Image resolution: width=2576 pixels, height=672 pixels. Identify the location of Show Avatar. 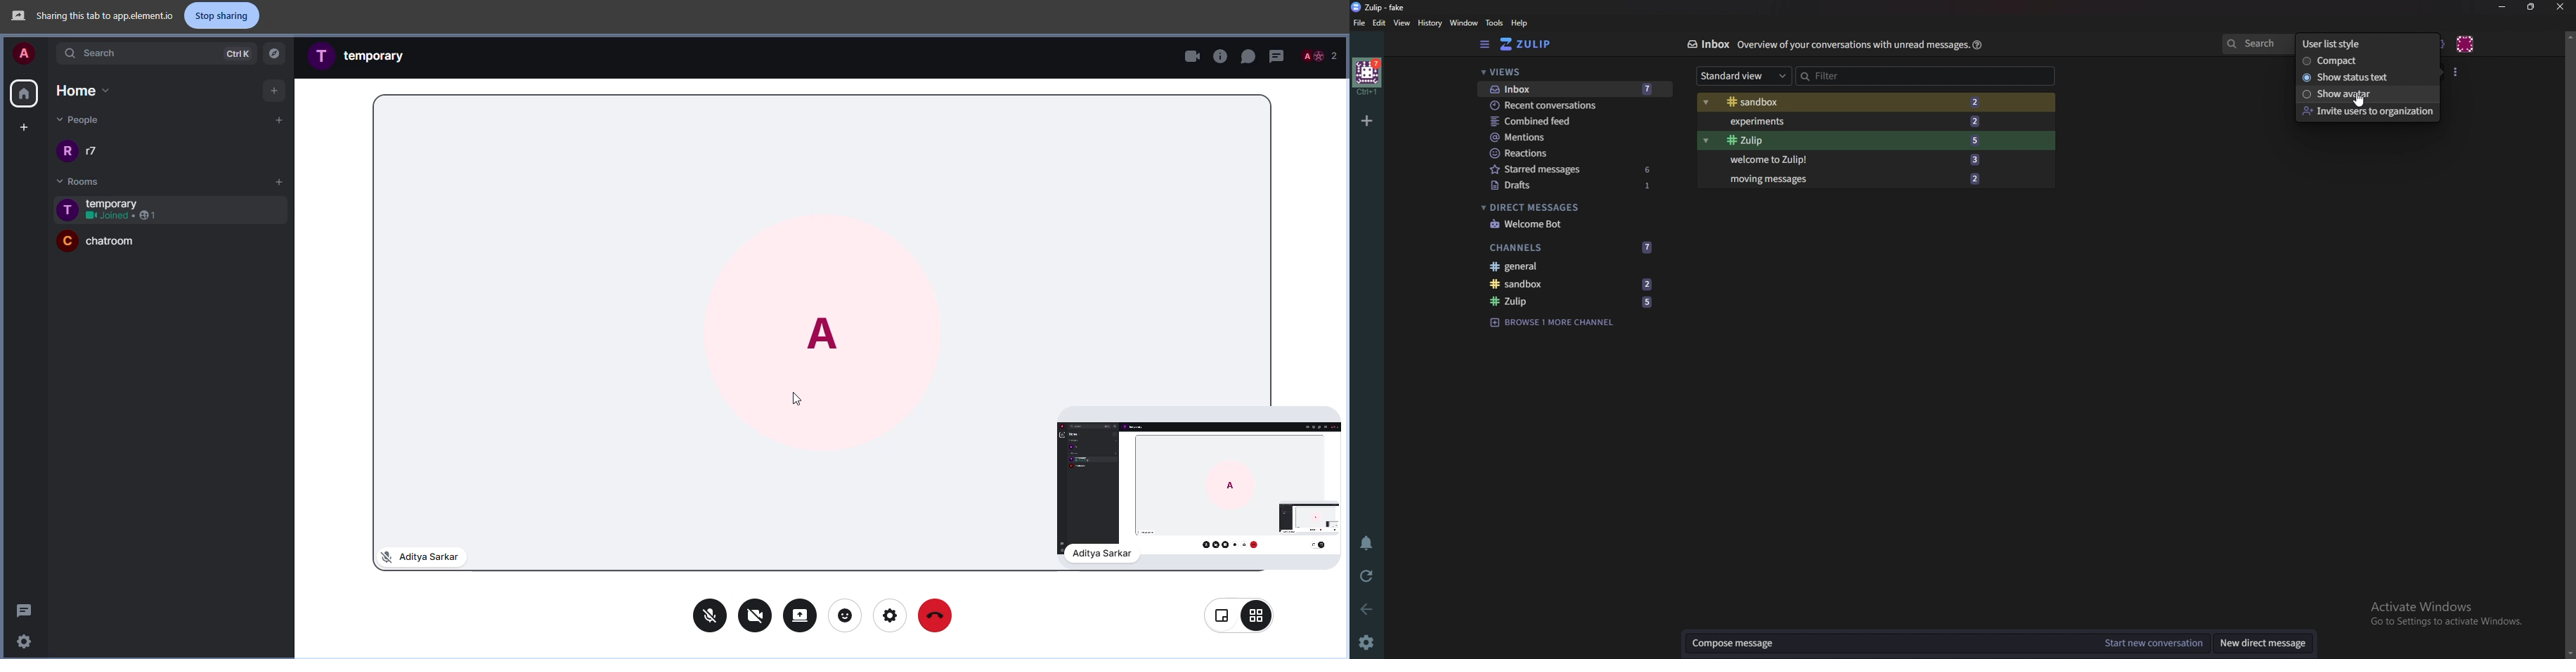
(2365, 94).